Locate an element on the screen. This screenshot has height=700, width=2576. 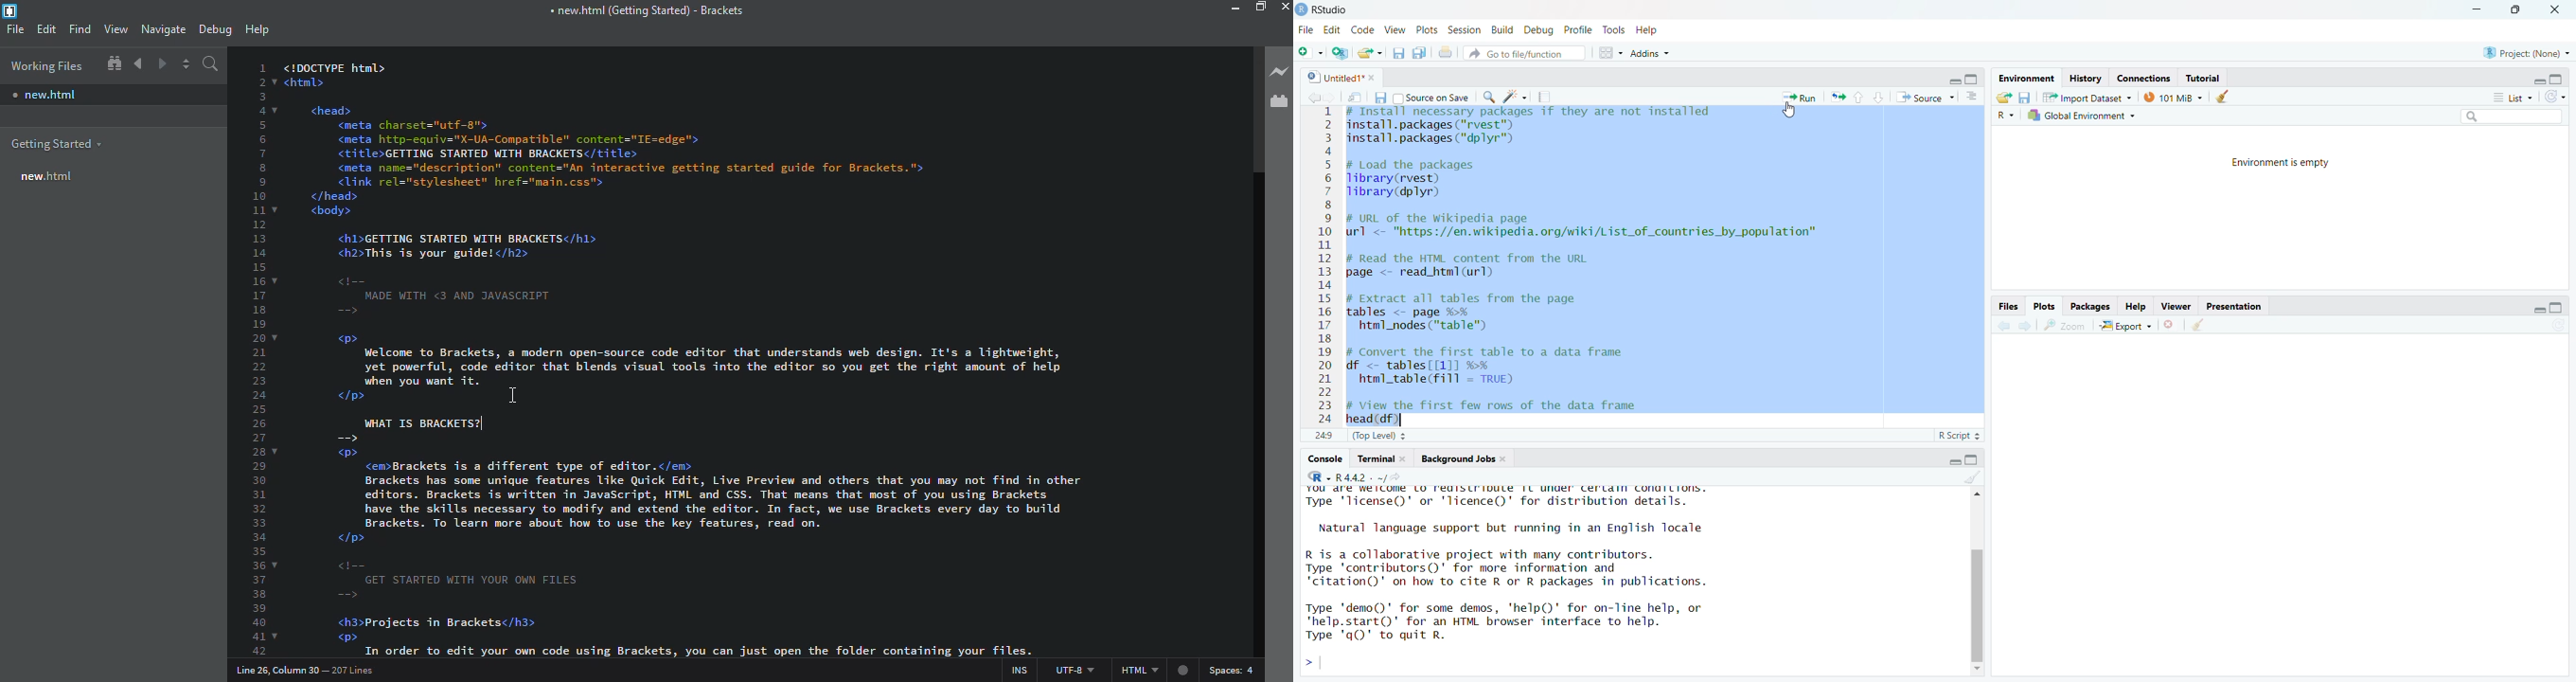
print is located at coordinates (1445, 52).